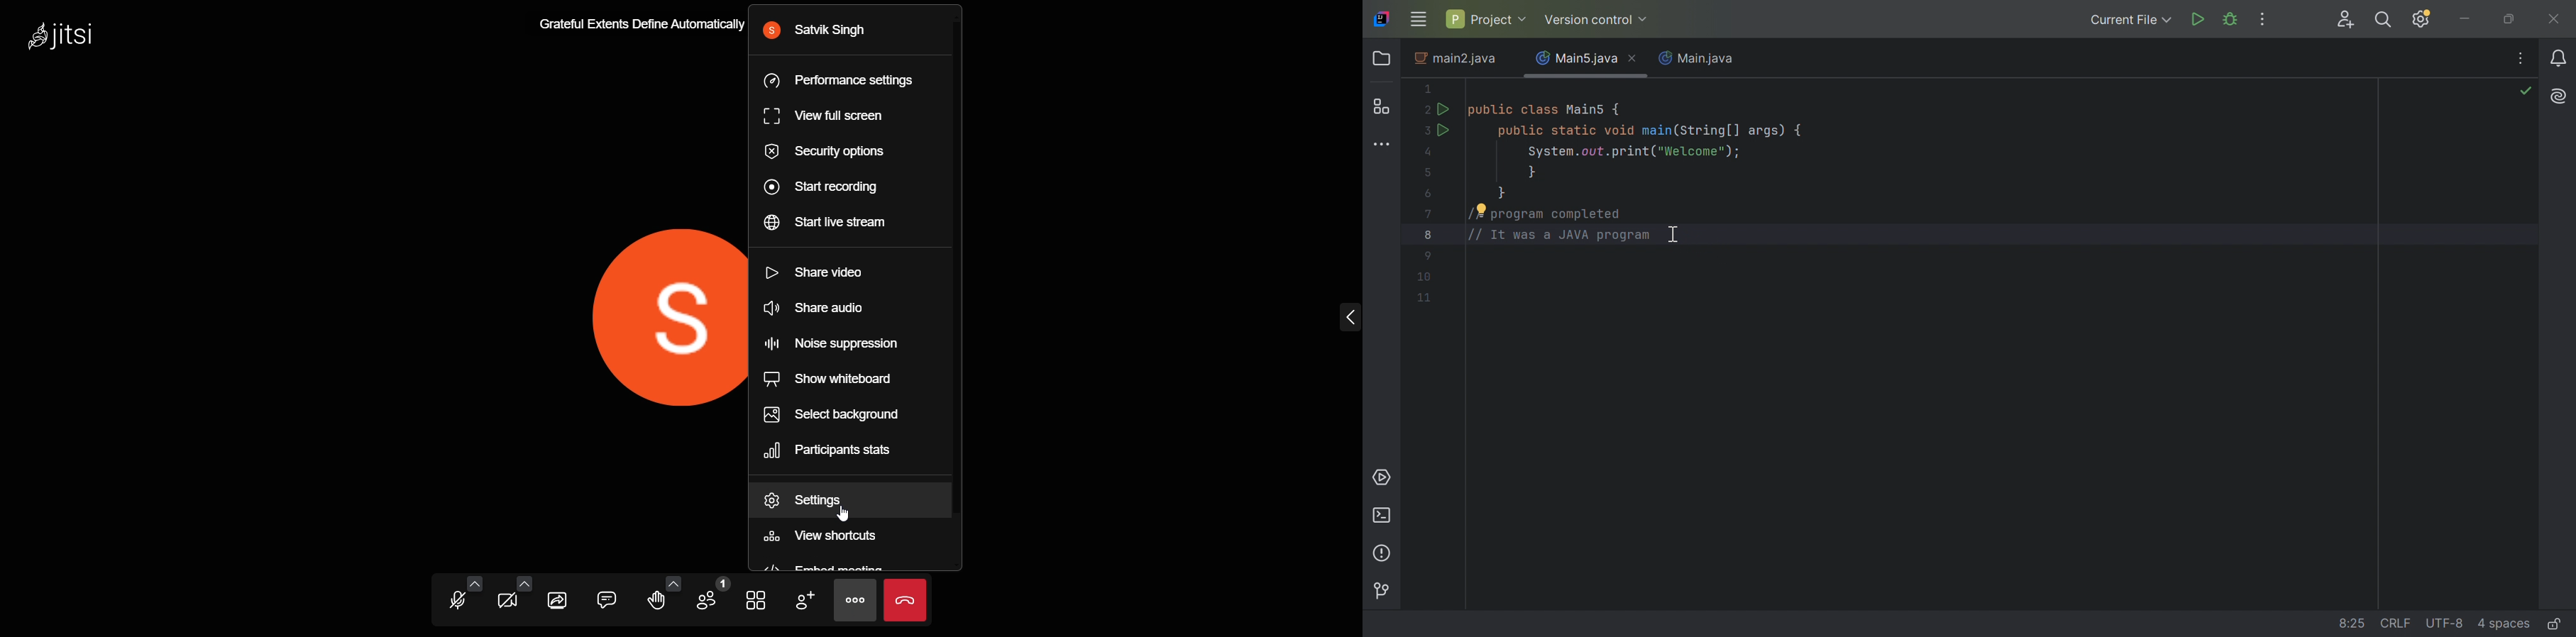  What do you see at coordinates (473, 582) in the screenshot?
I see `audio setting` at bounding box center [473, 582].